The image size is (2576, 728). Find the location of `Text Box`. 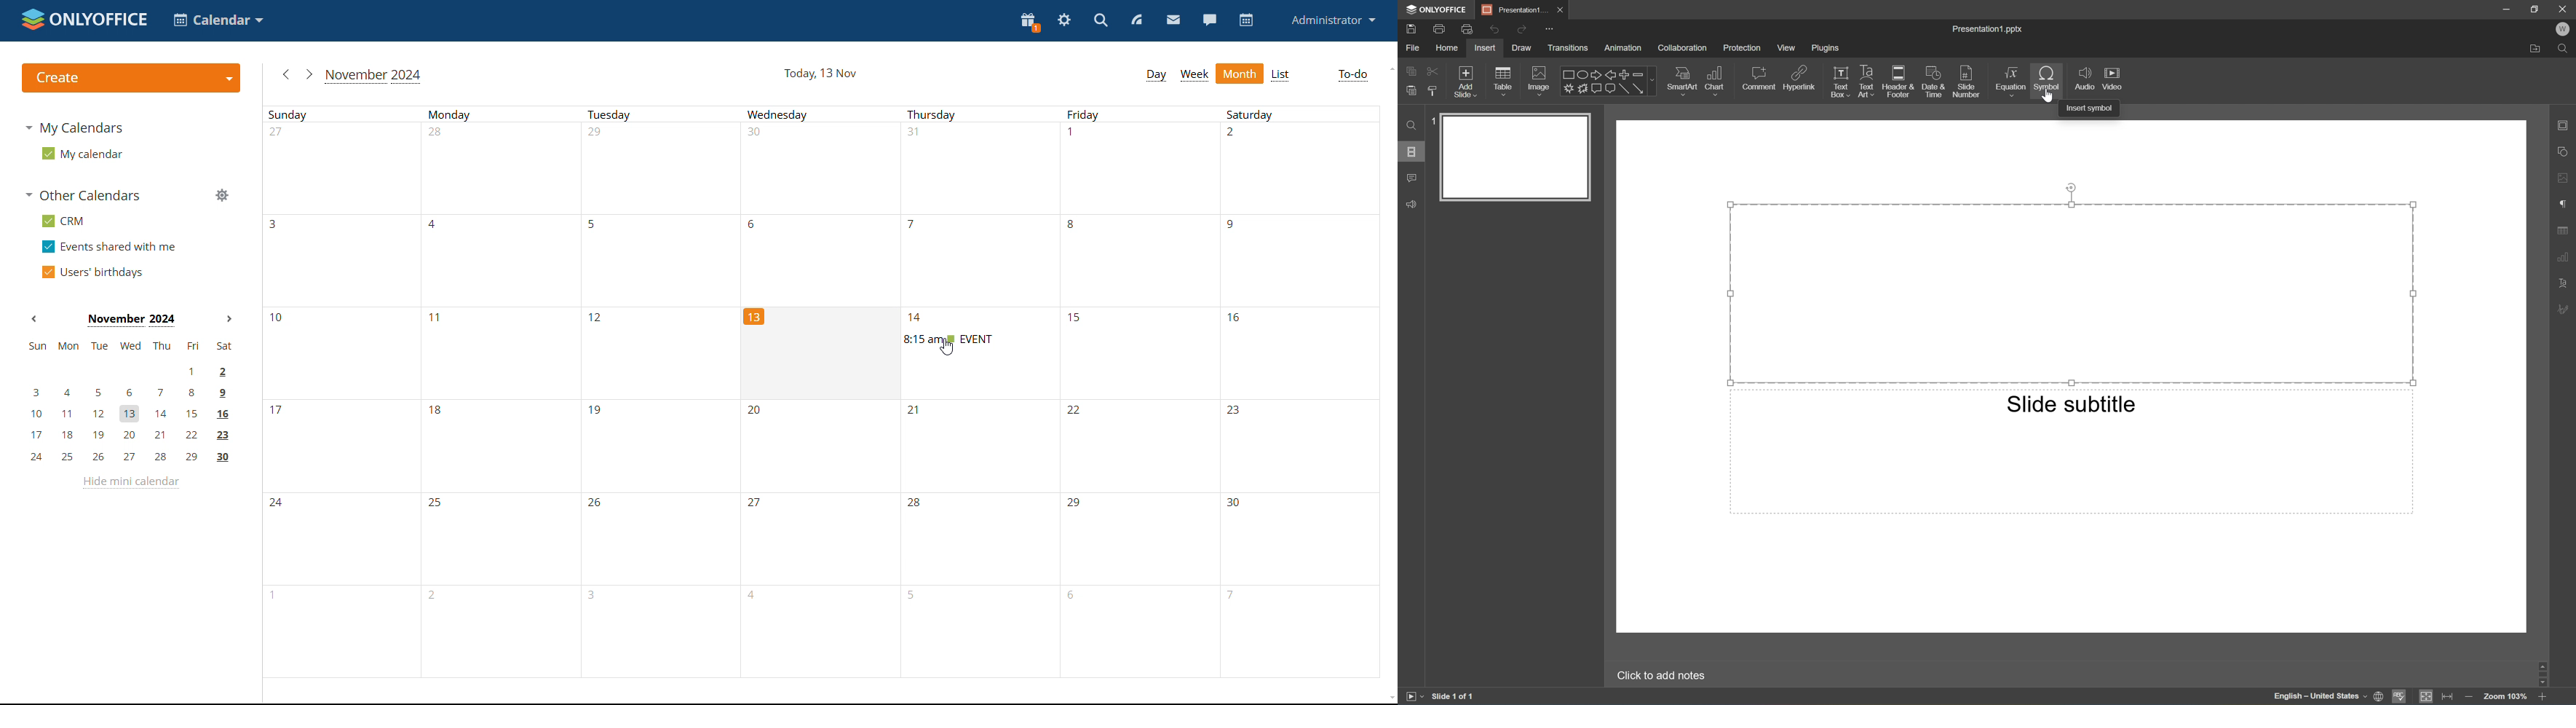

Text Box is located at coordinates (1841, 82).